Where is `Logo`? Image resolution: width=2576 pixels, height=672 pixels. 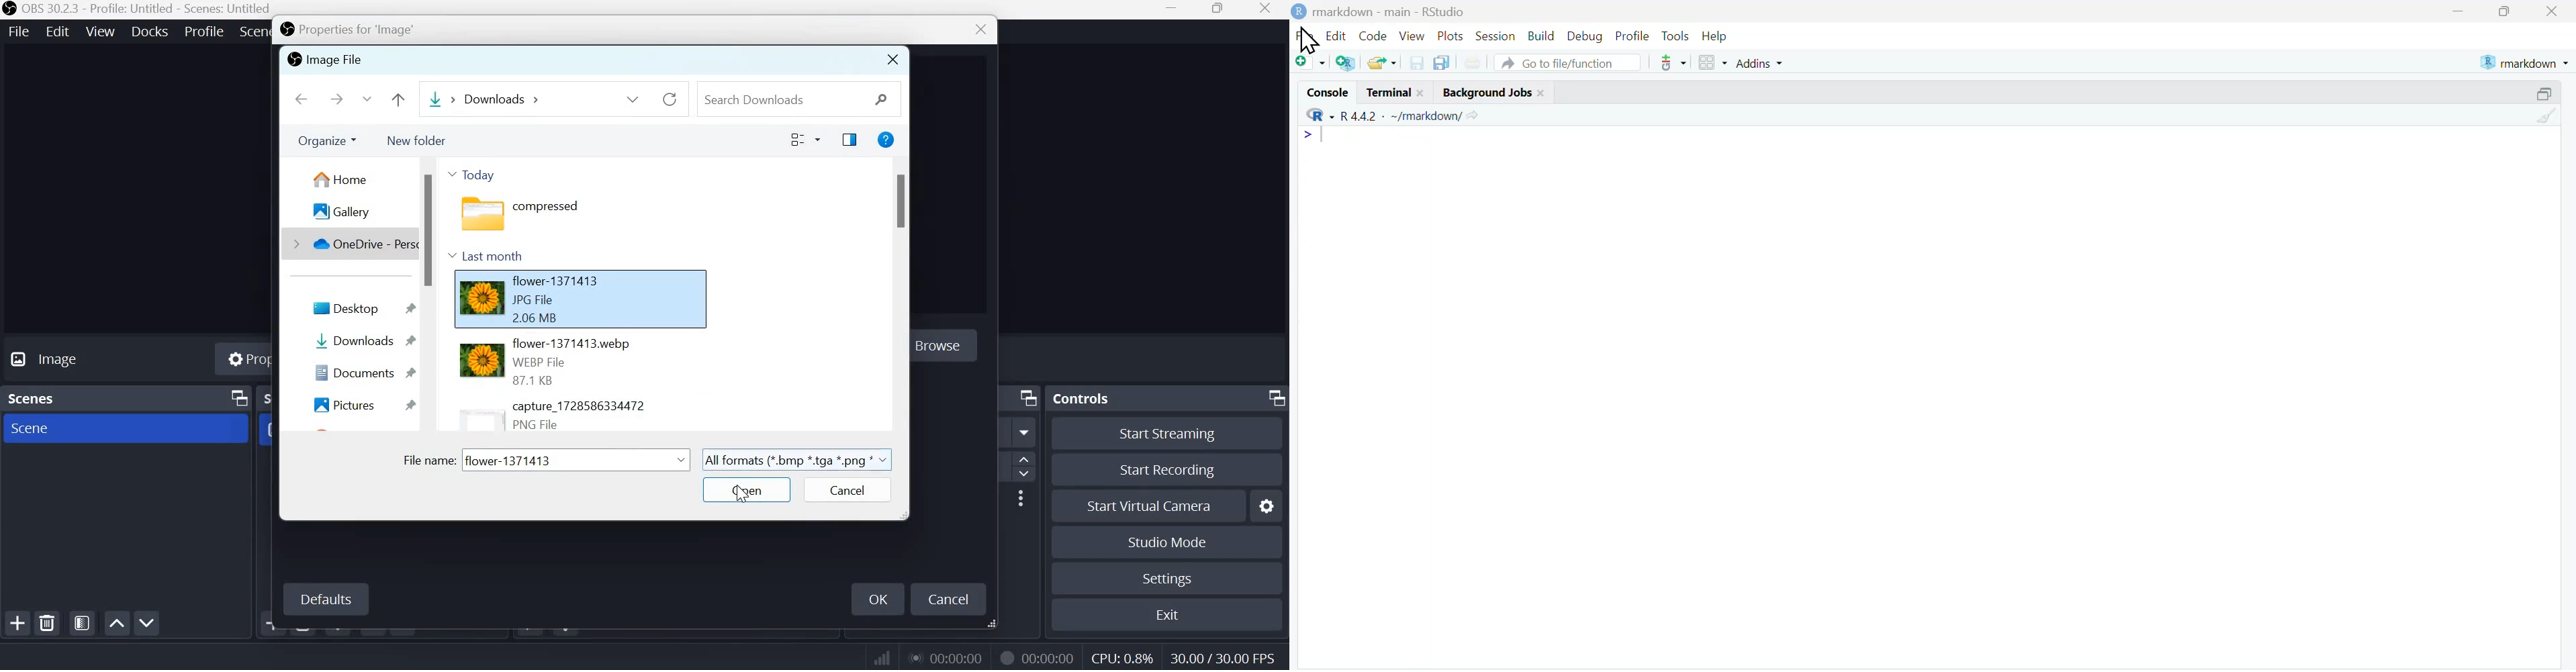 Logo is located at coordinates (1300, 12).